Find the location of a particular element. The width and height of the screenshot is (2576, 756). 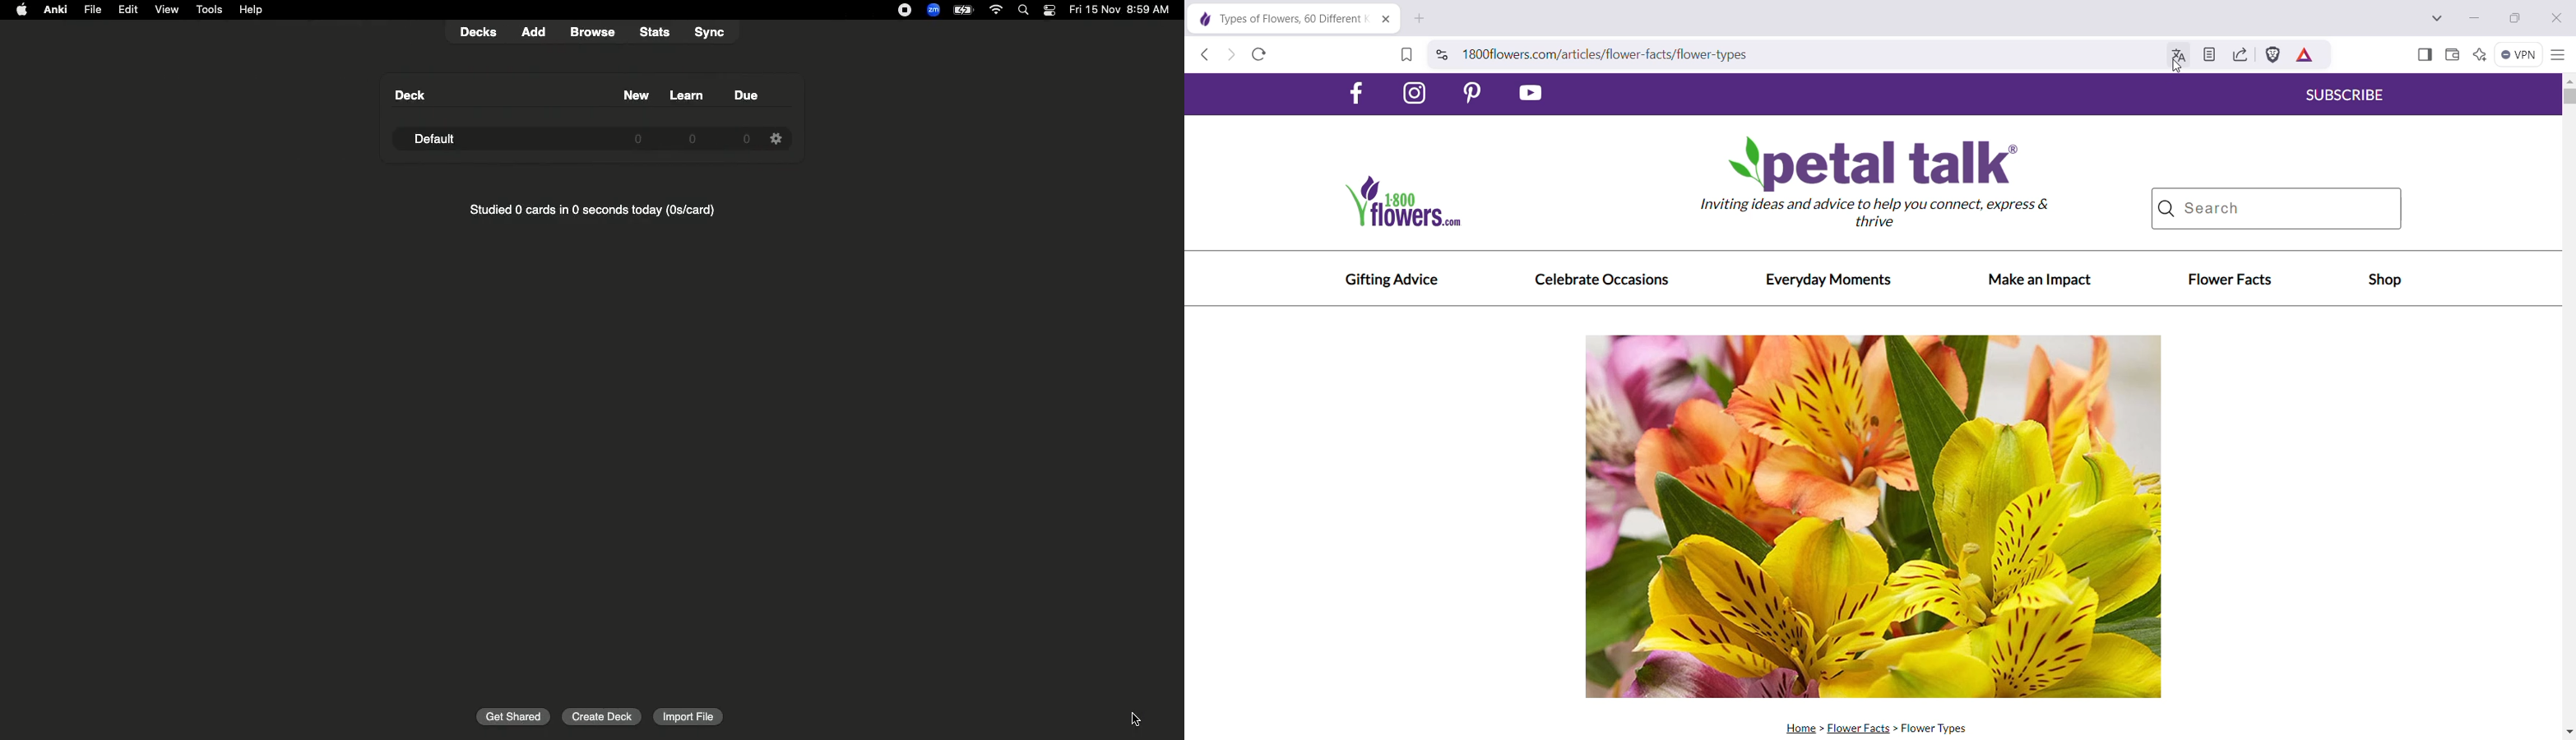

Get shared is located at coordinates (515, 715).